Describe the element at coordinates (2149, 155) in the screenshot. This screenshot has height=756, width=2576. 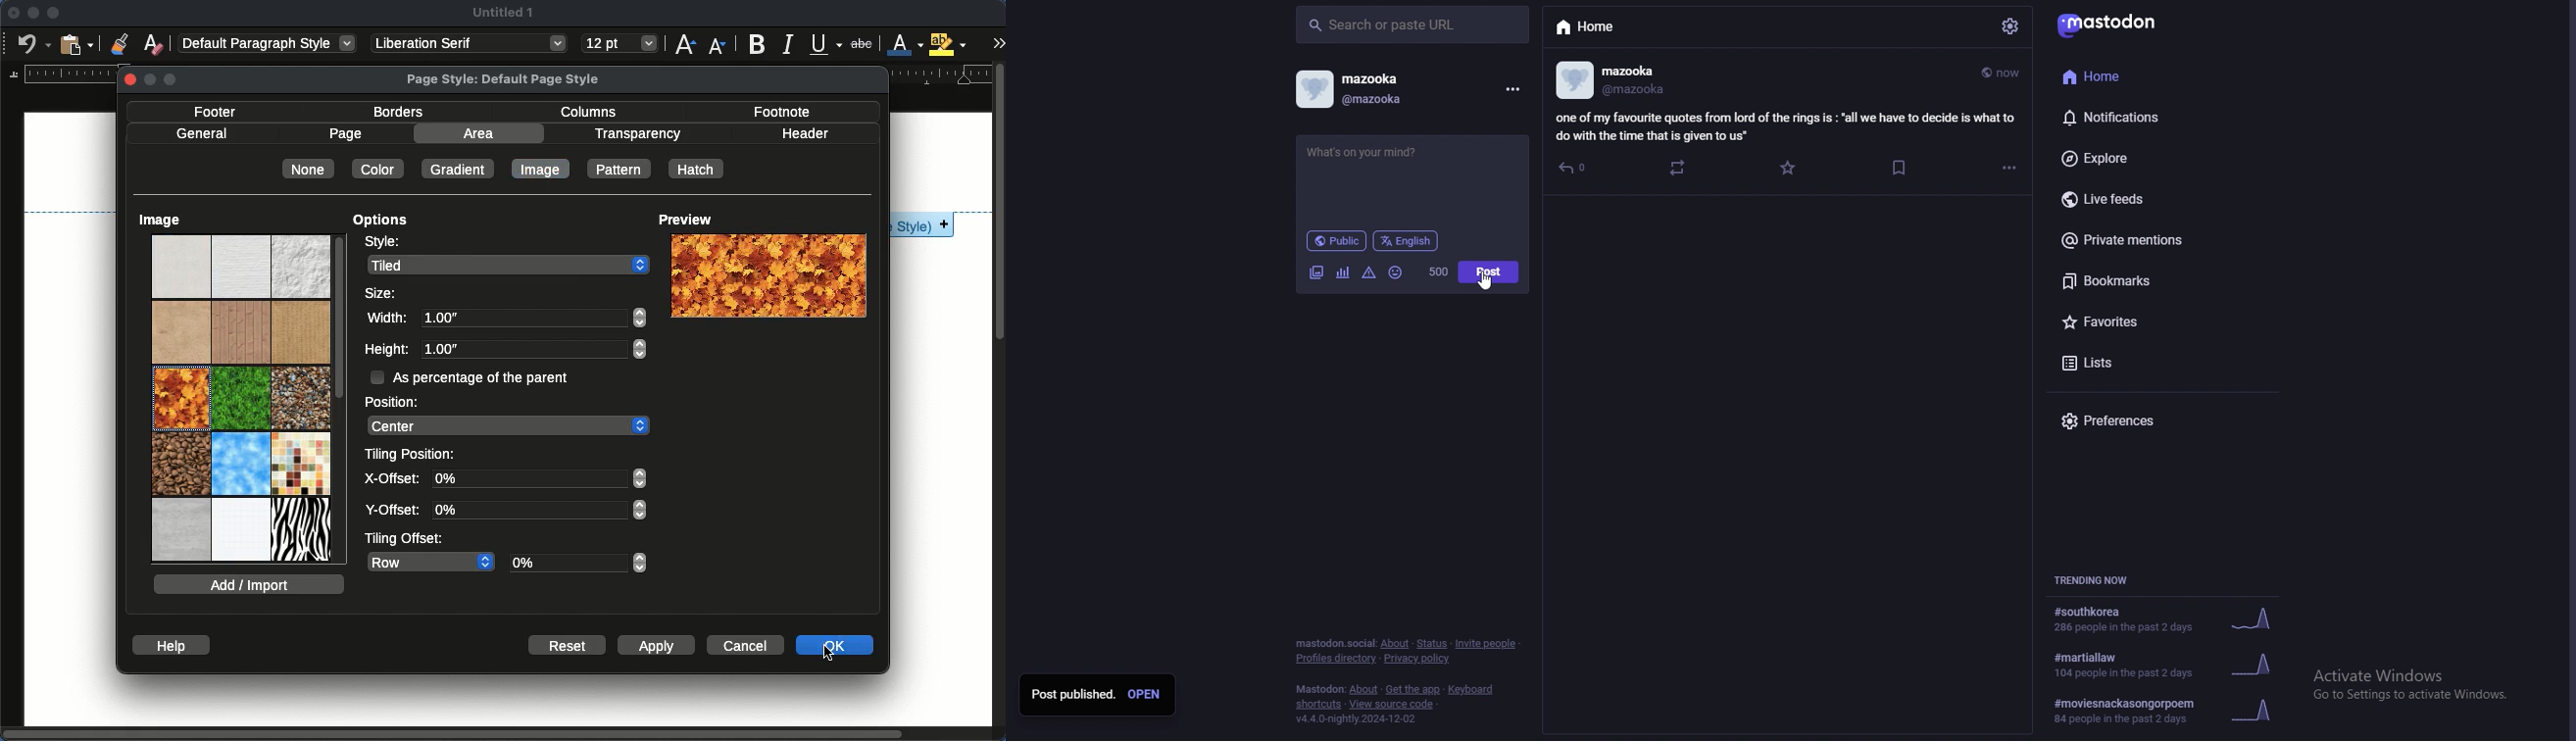
I see `explore` at that location.